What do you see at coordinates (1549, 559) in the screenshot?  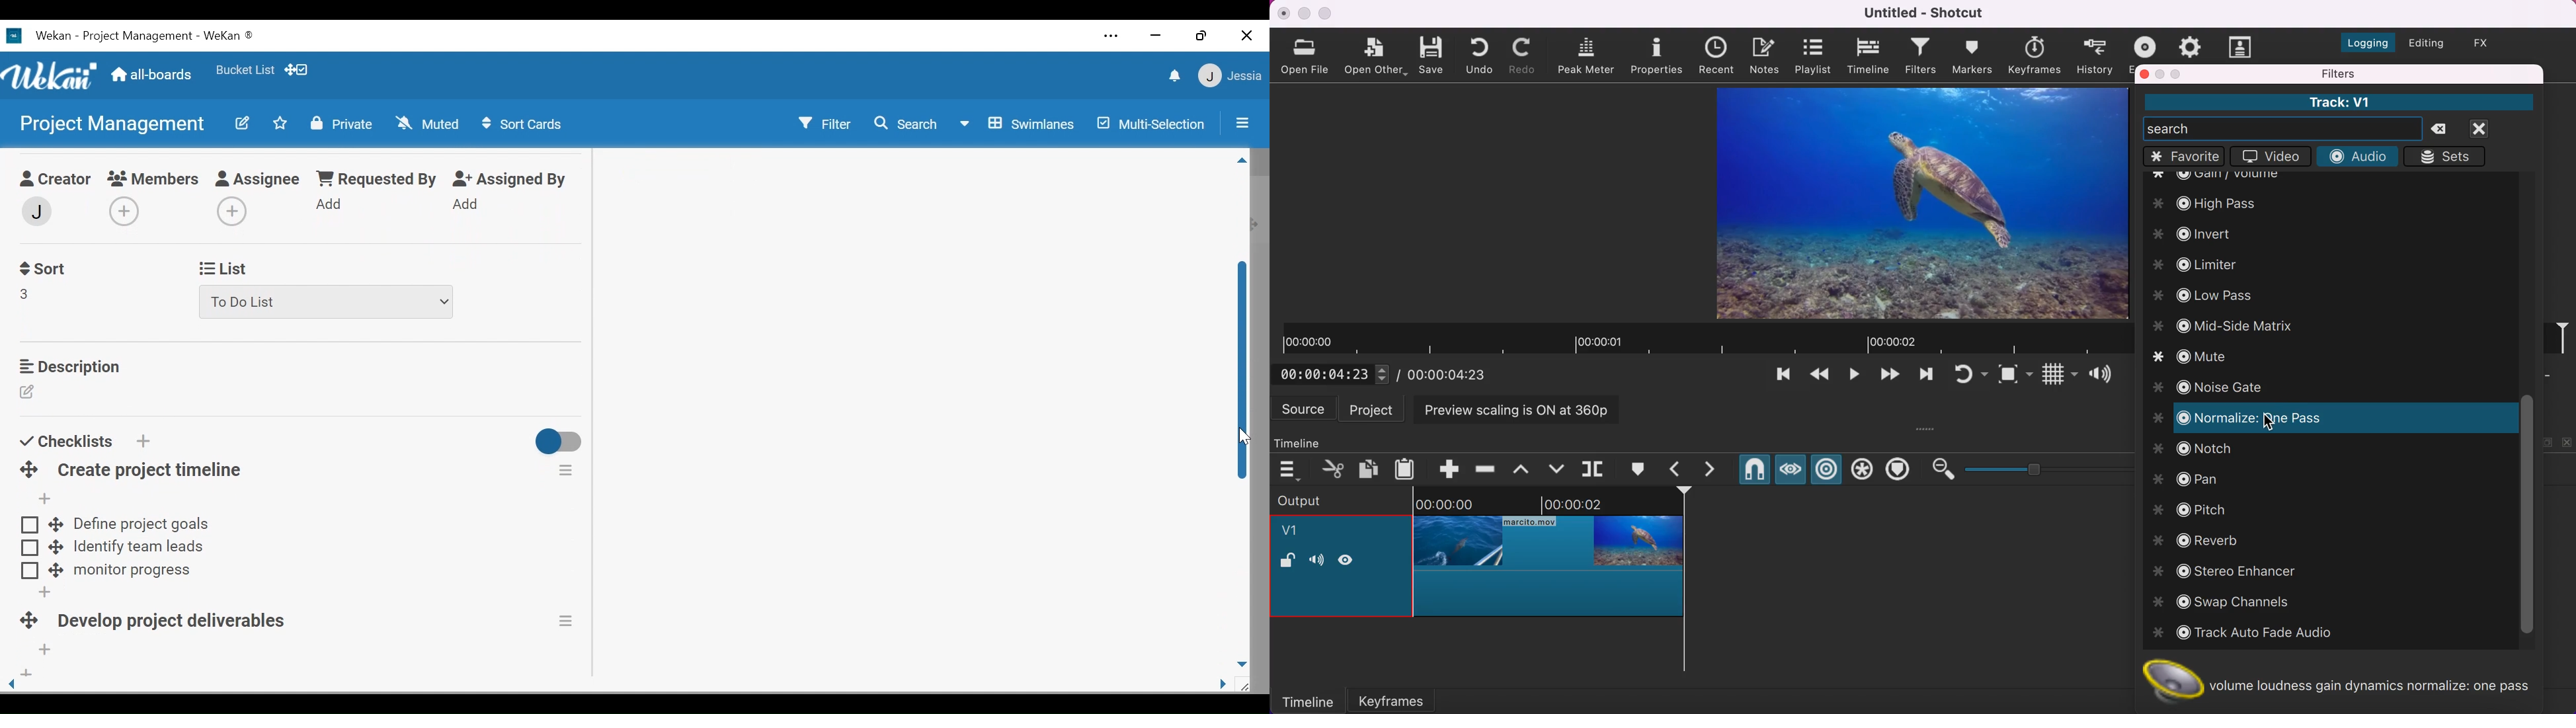 I see `cropped clip` at bounding box center [1549, 559].